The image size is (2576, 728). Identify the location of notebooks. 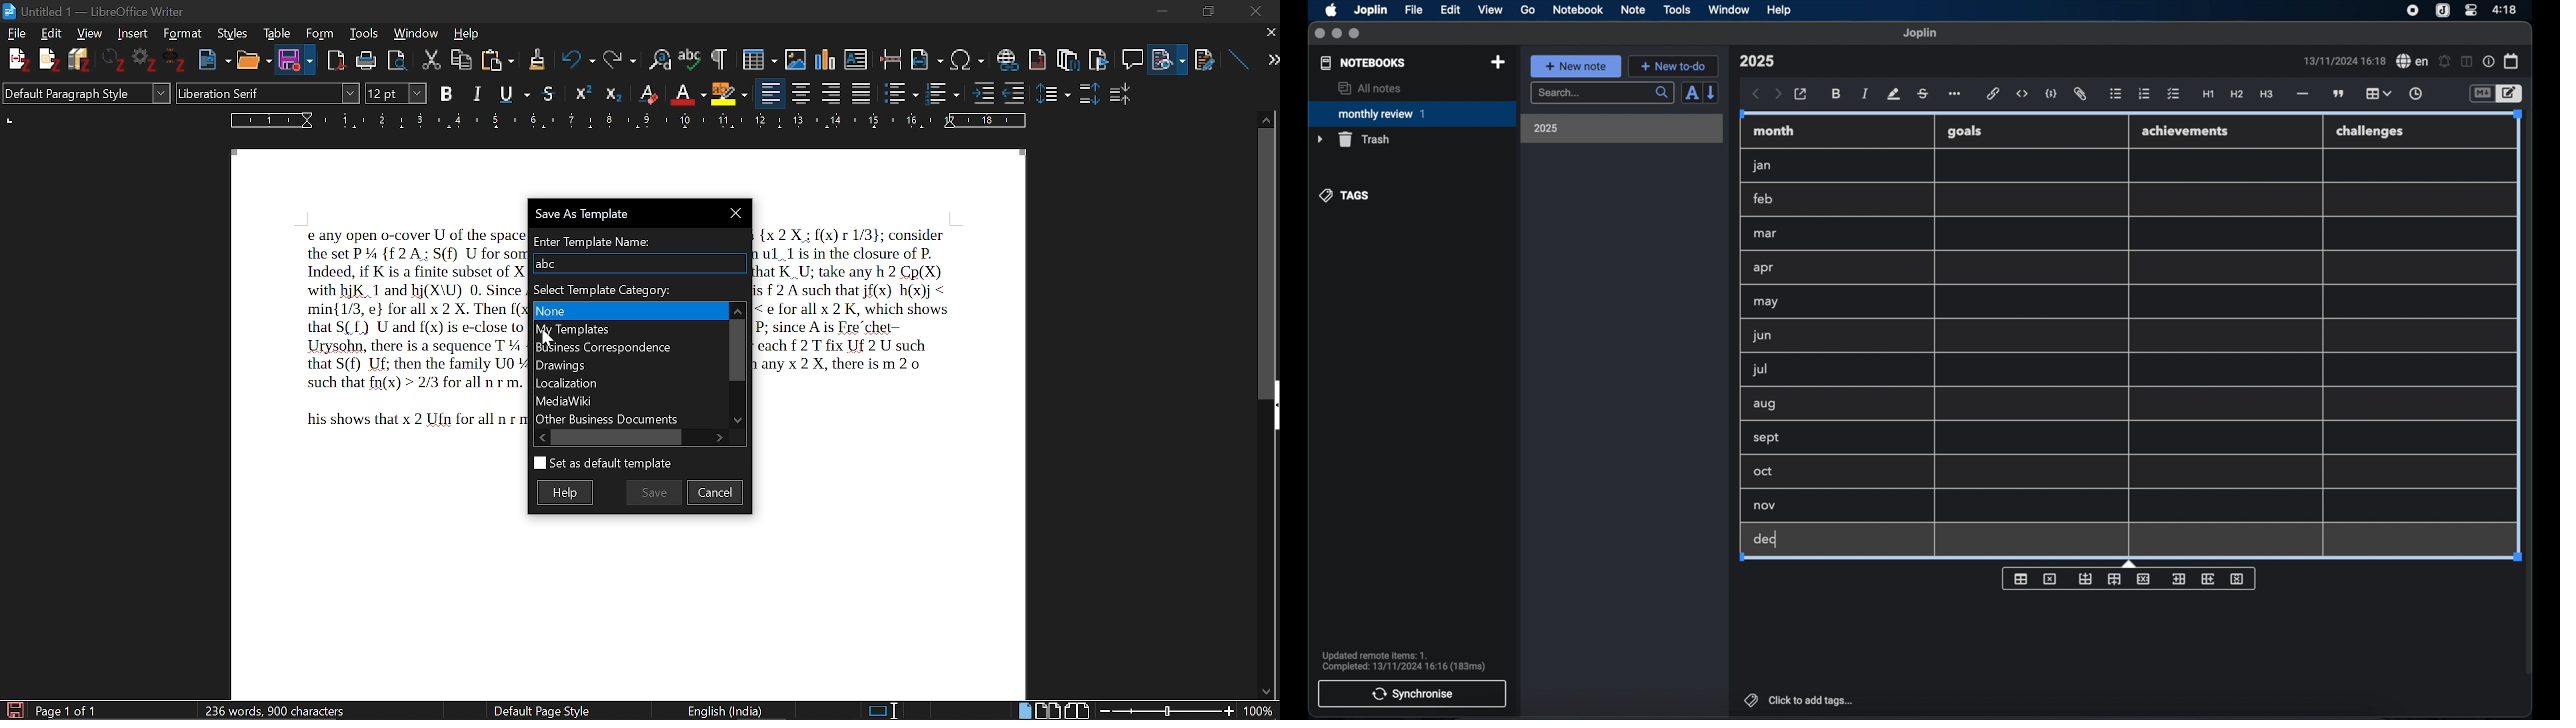
(1363, 63).